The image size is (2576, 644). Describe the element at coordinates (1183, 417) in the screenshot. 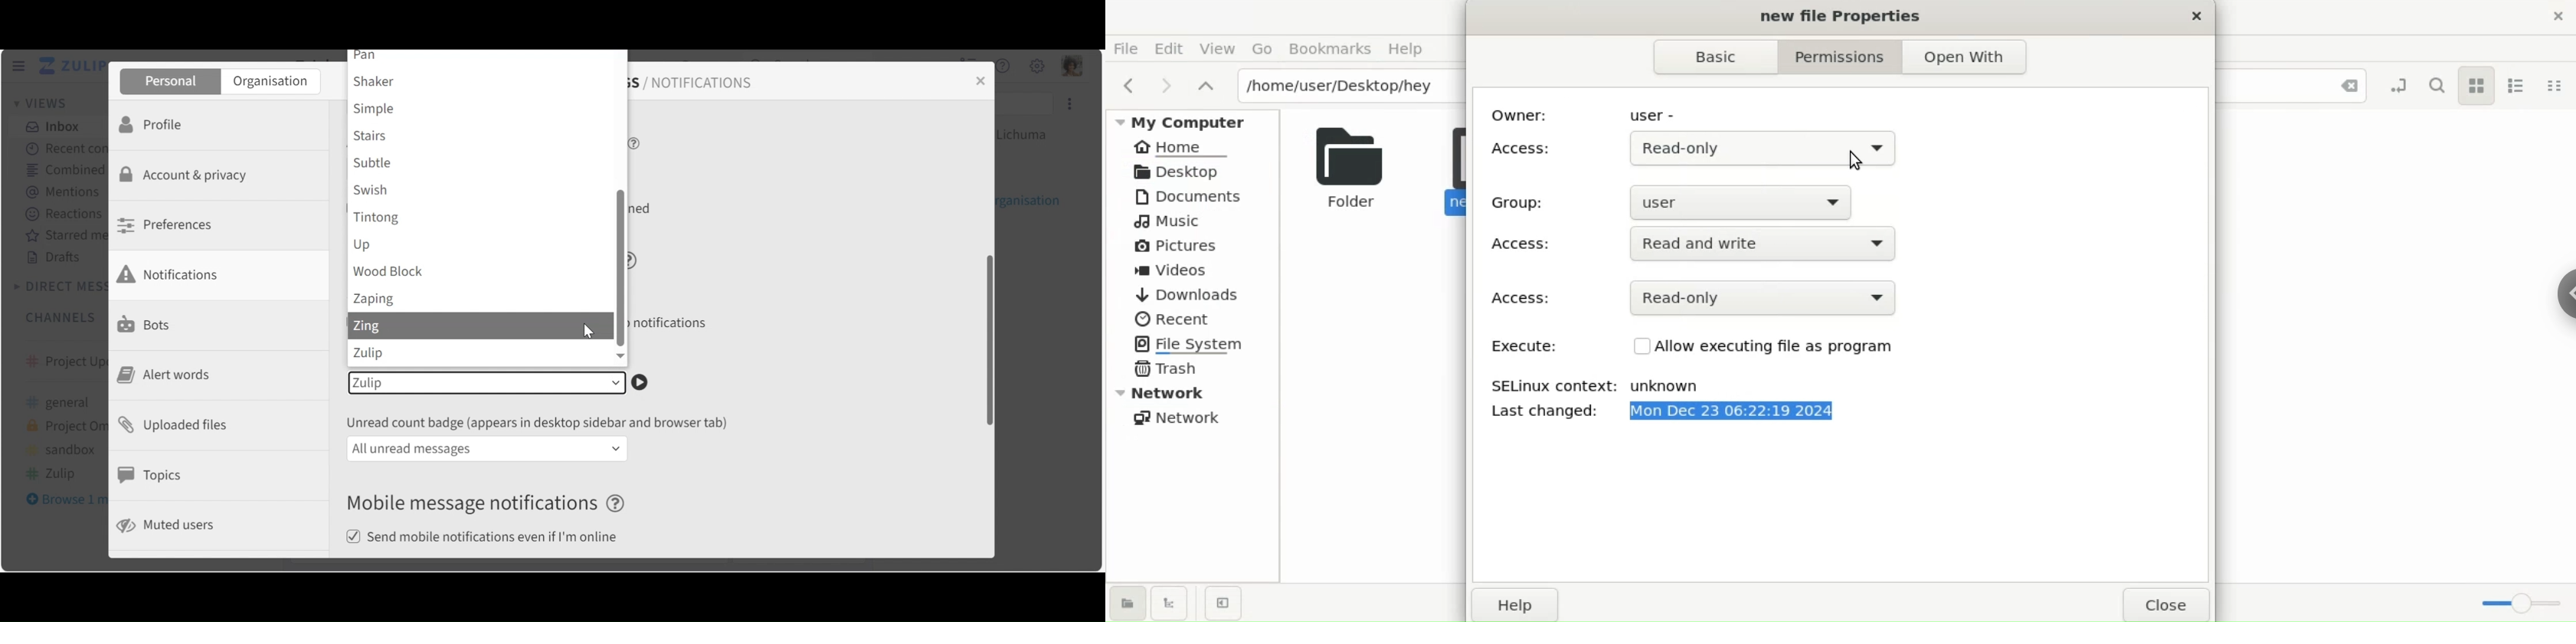

I see `Network` at that location.